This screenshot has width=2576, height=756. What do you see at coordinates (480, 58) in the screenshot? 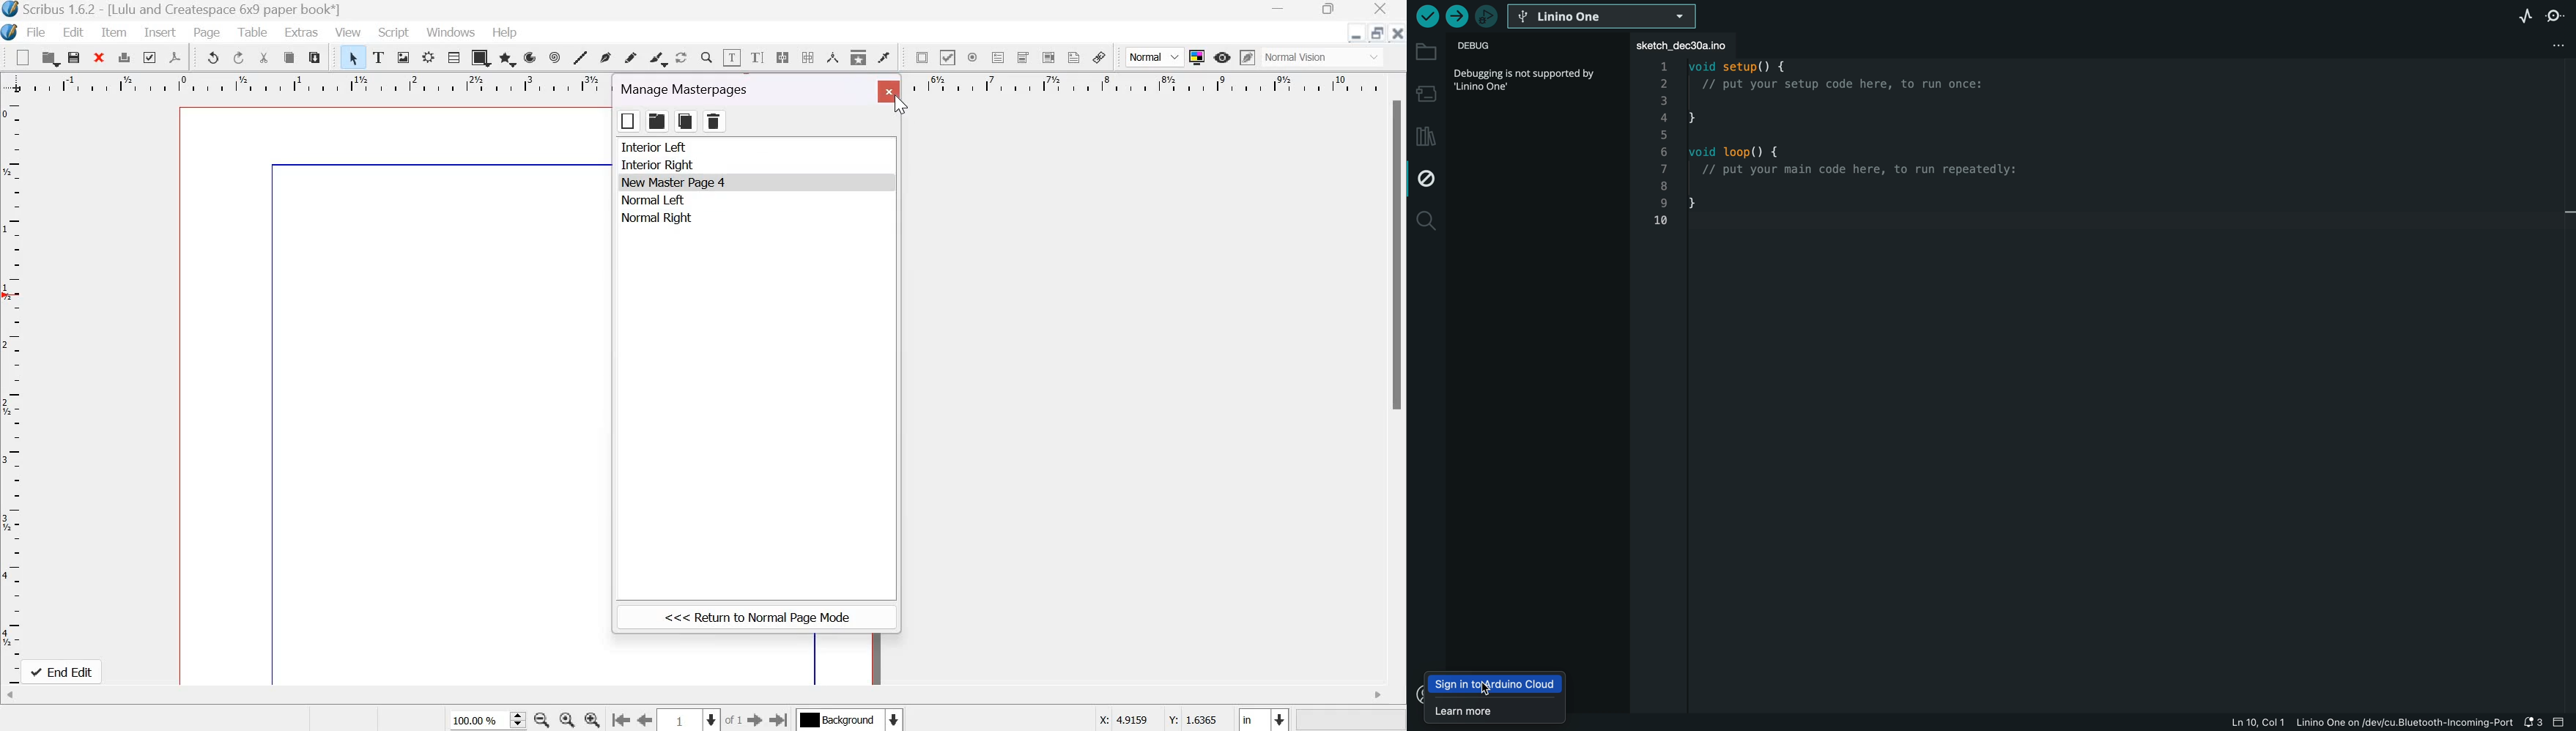
I see `shapes` at bounding box center [480, 58].